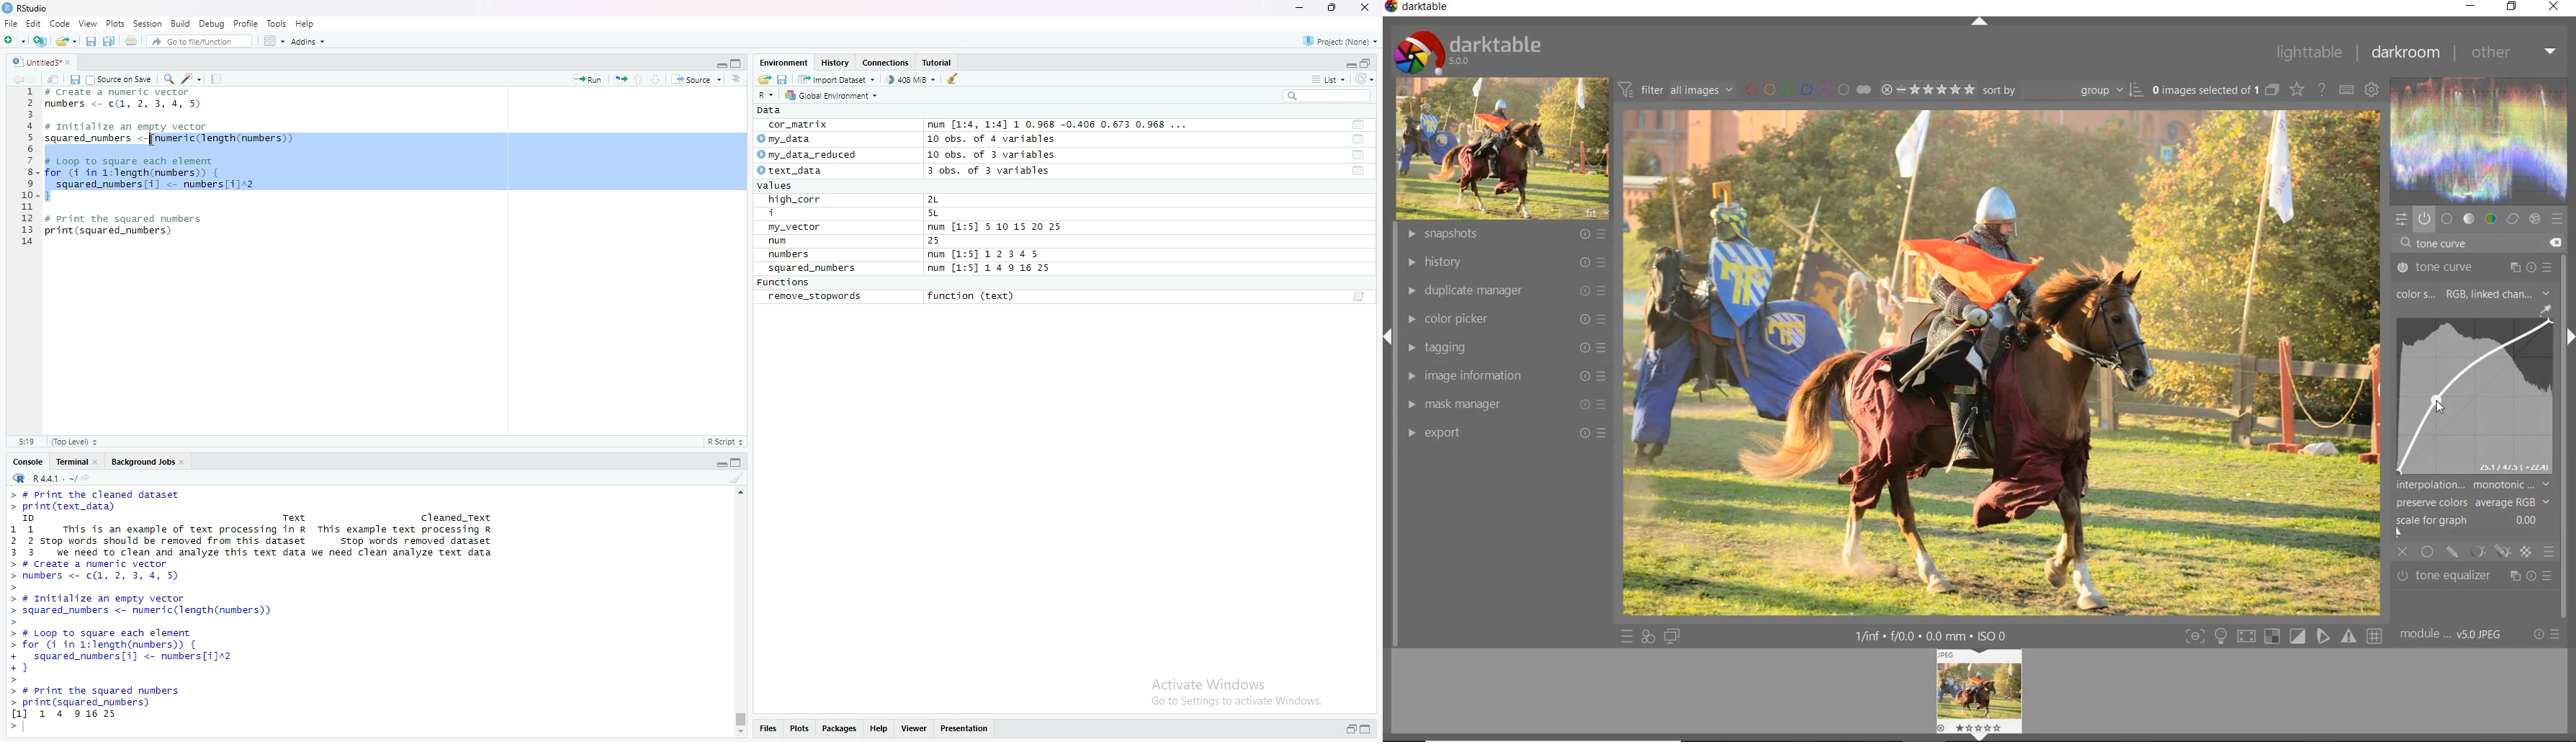 The height and width of the screenshot is (756, 2576). I want to click on Viewer, so click(915, 730).